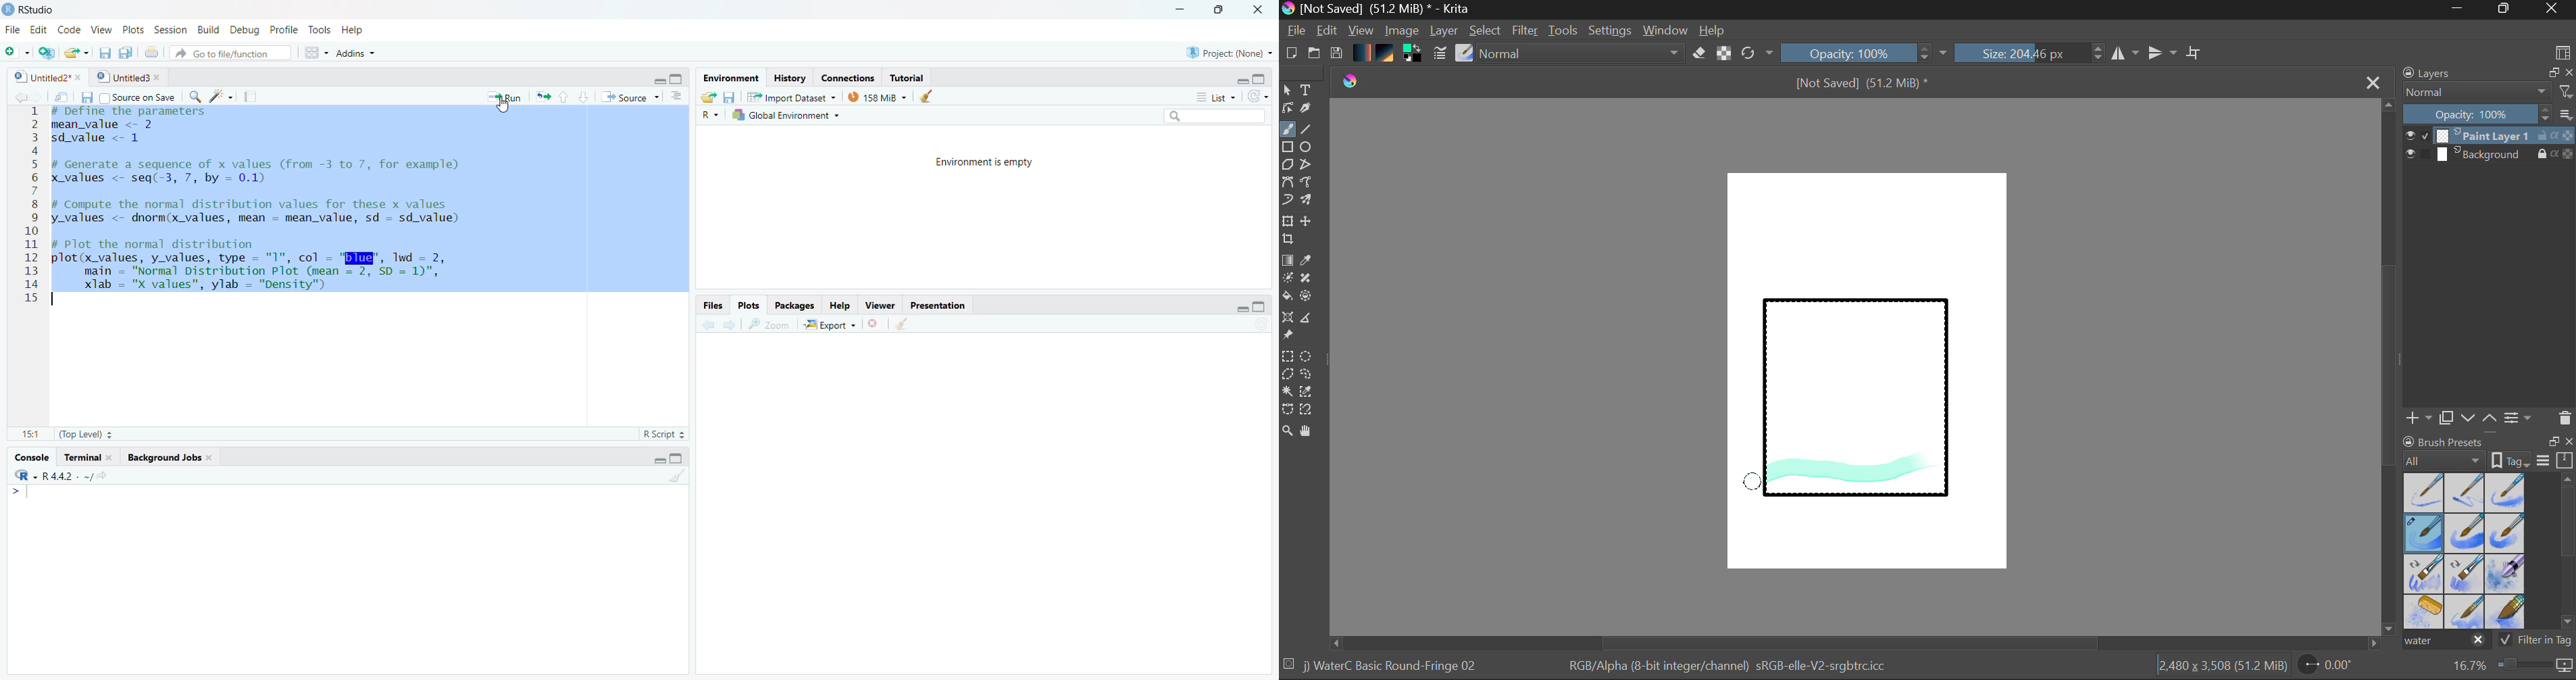 The image size is (2576, 700). Describe the element at coordinates (2506, 533) in the screenshot. I see `Water C - Grunge` at that location.